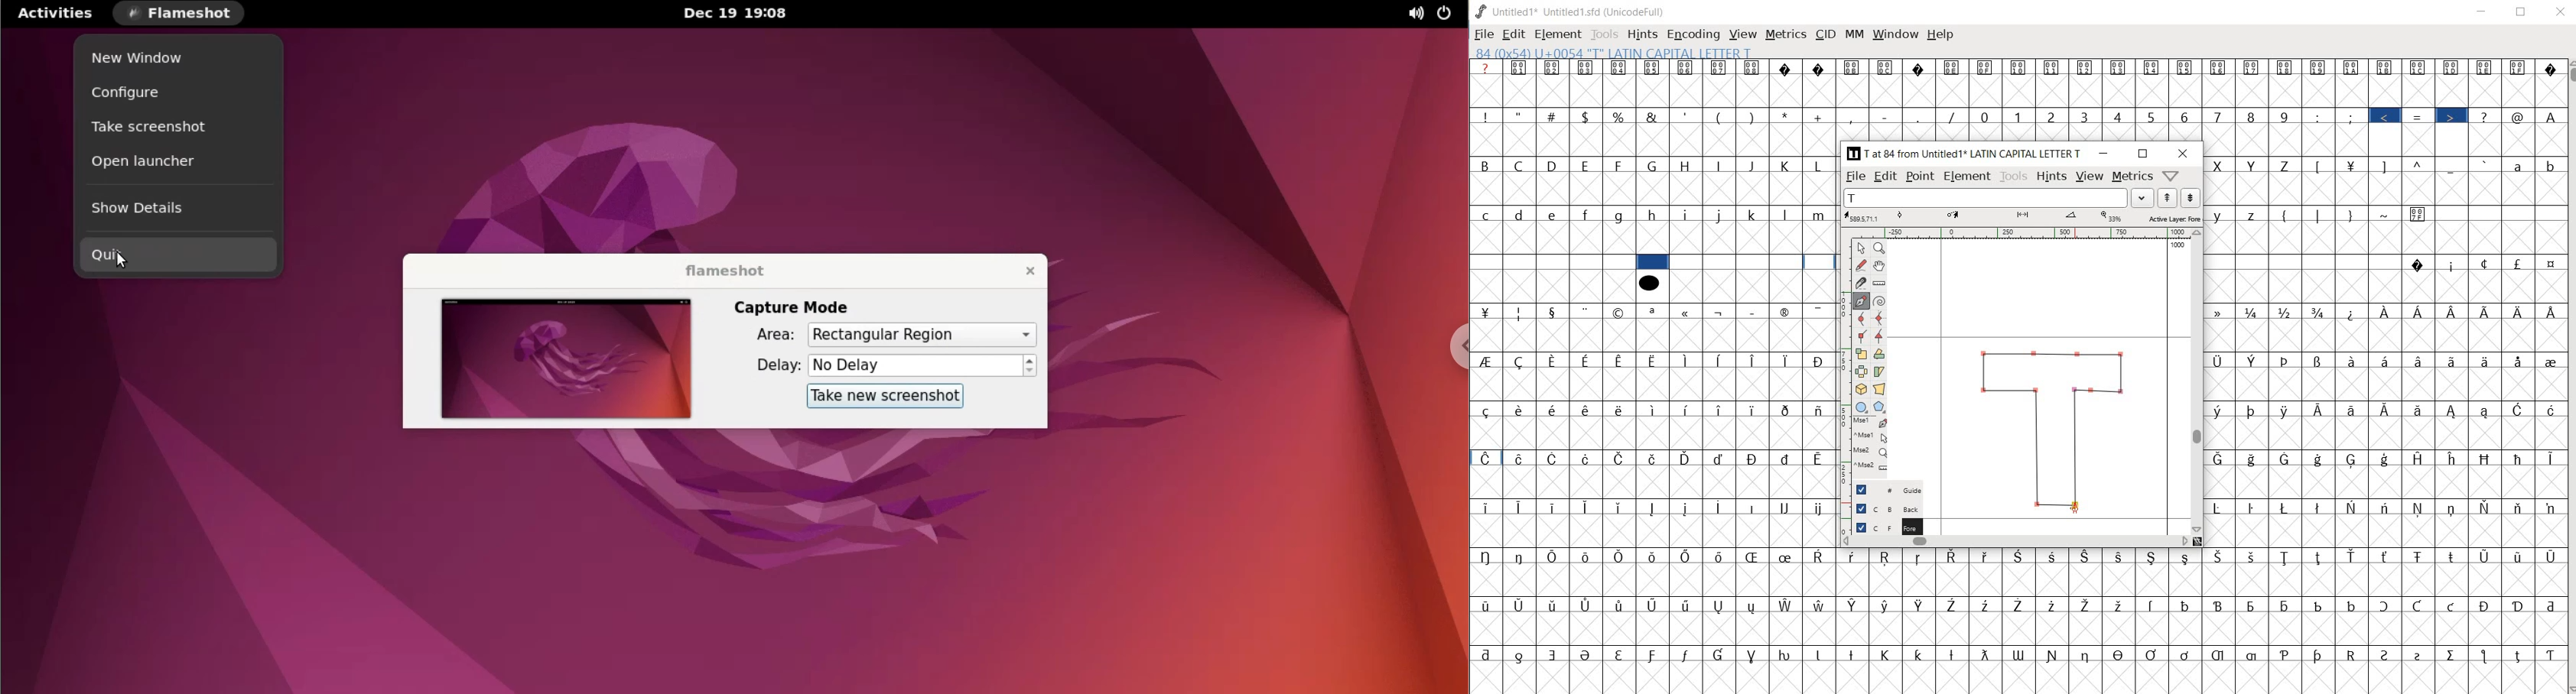 This screenshot has width=2576, height=700. What do you see at coordinates (2170, 176) in the screenshot?
I see `help/window` at bounding box center [2170, 176].